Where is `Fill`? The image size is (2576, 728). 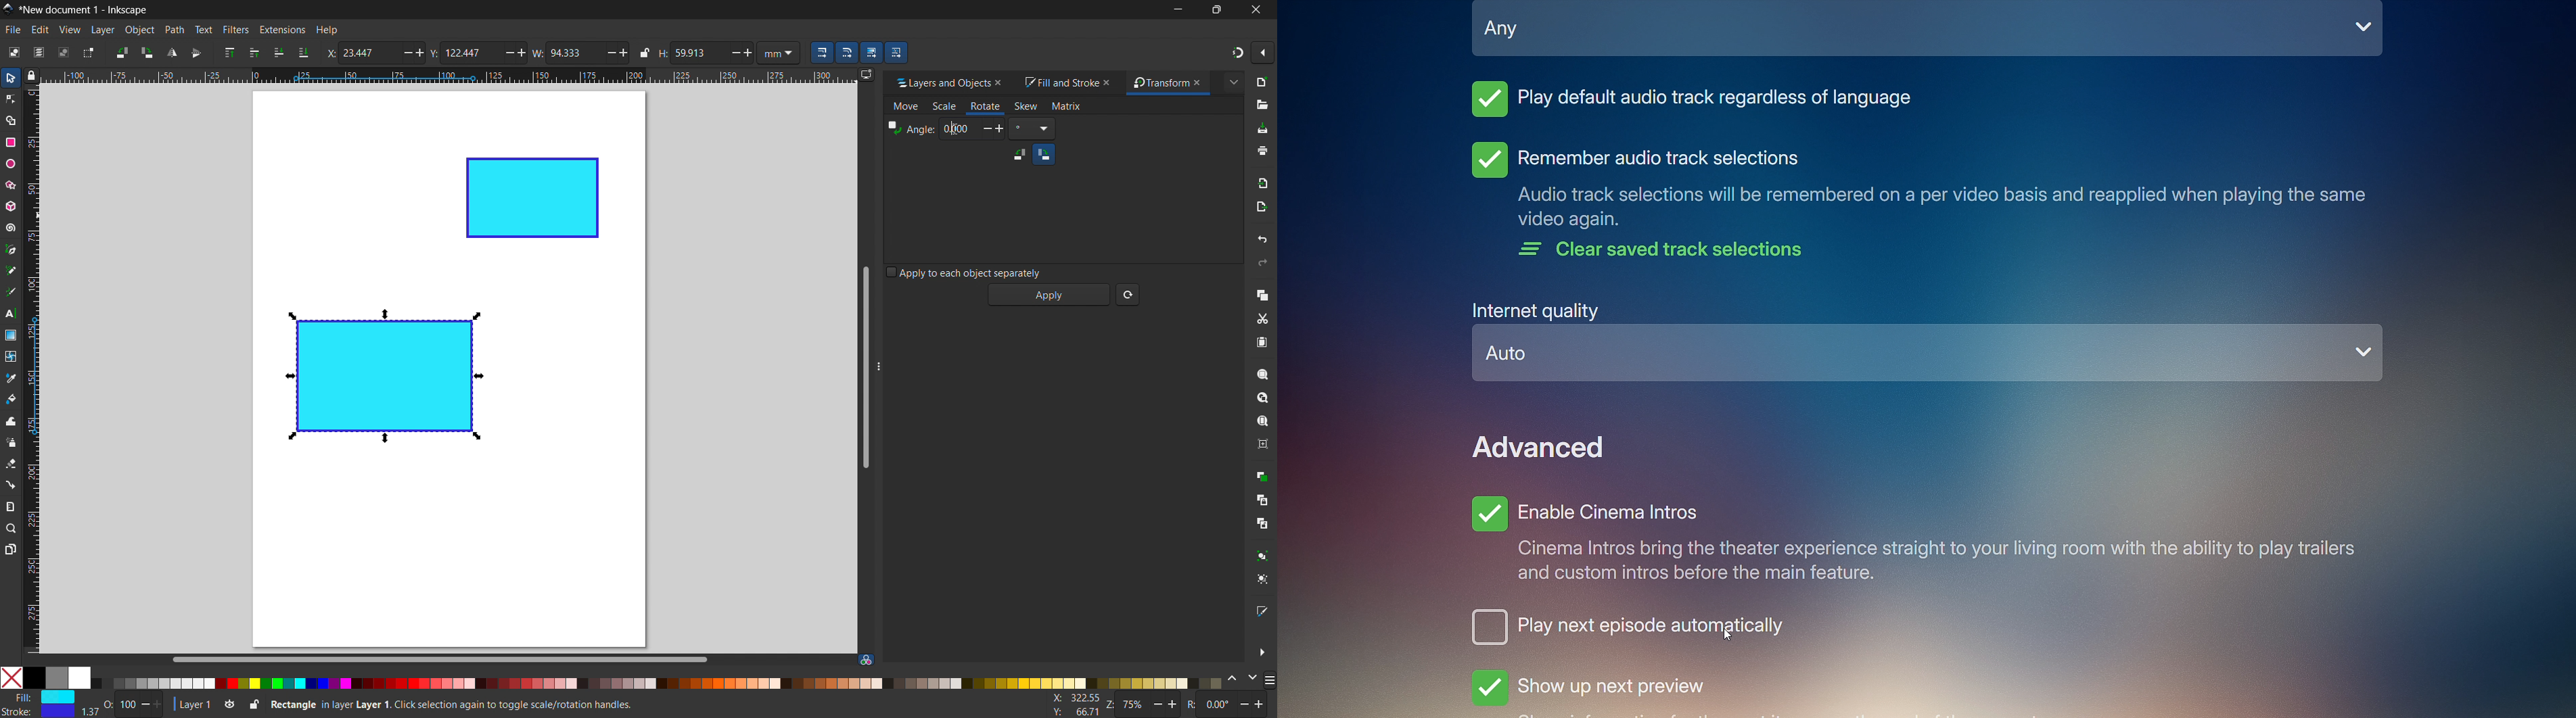
Fill is located at coordinates (41, 697).